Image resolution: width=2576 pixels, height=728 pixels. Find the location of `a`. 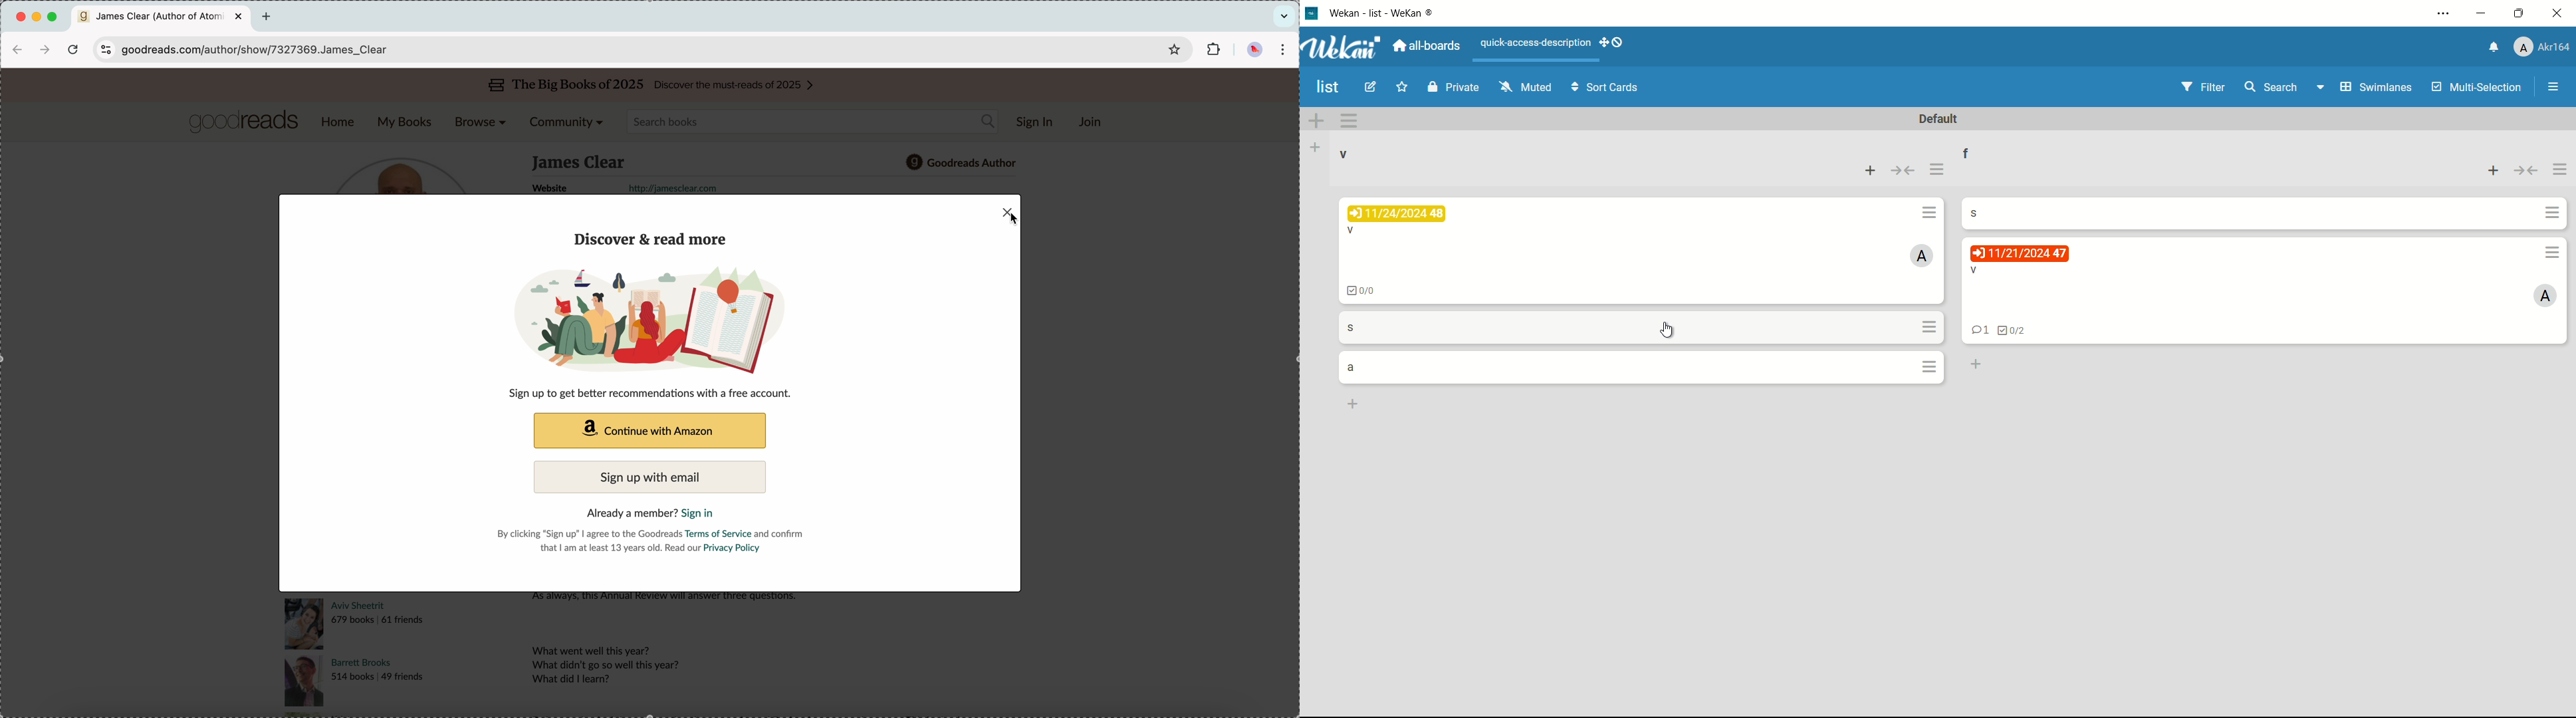

a is located at coordinates (1351, 368).